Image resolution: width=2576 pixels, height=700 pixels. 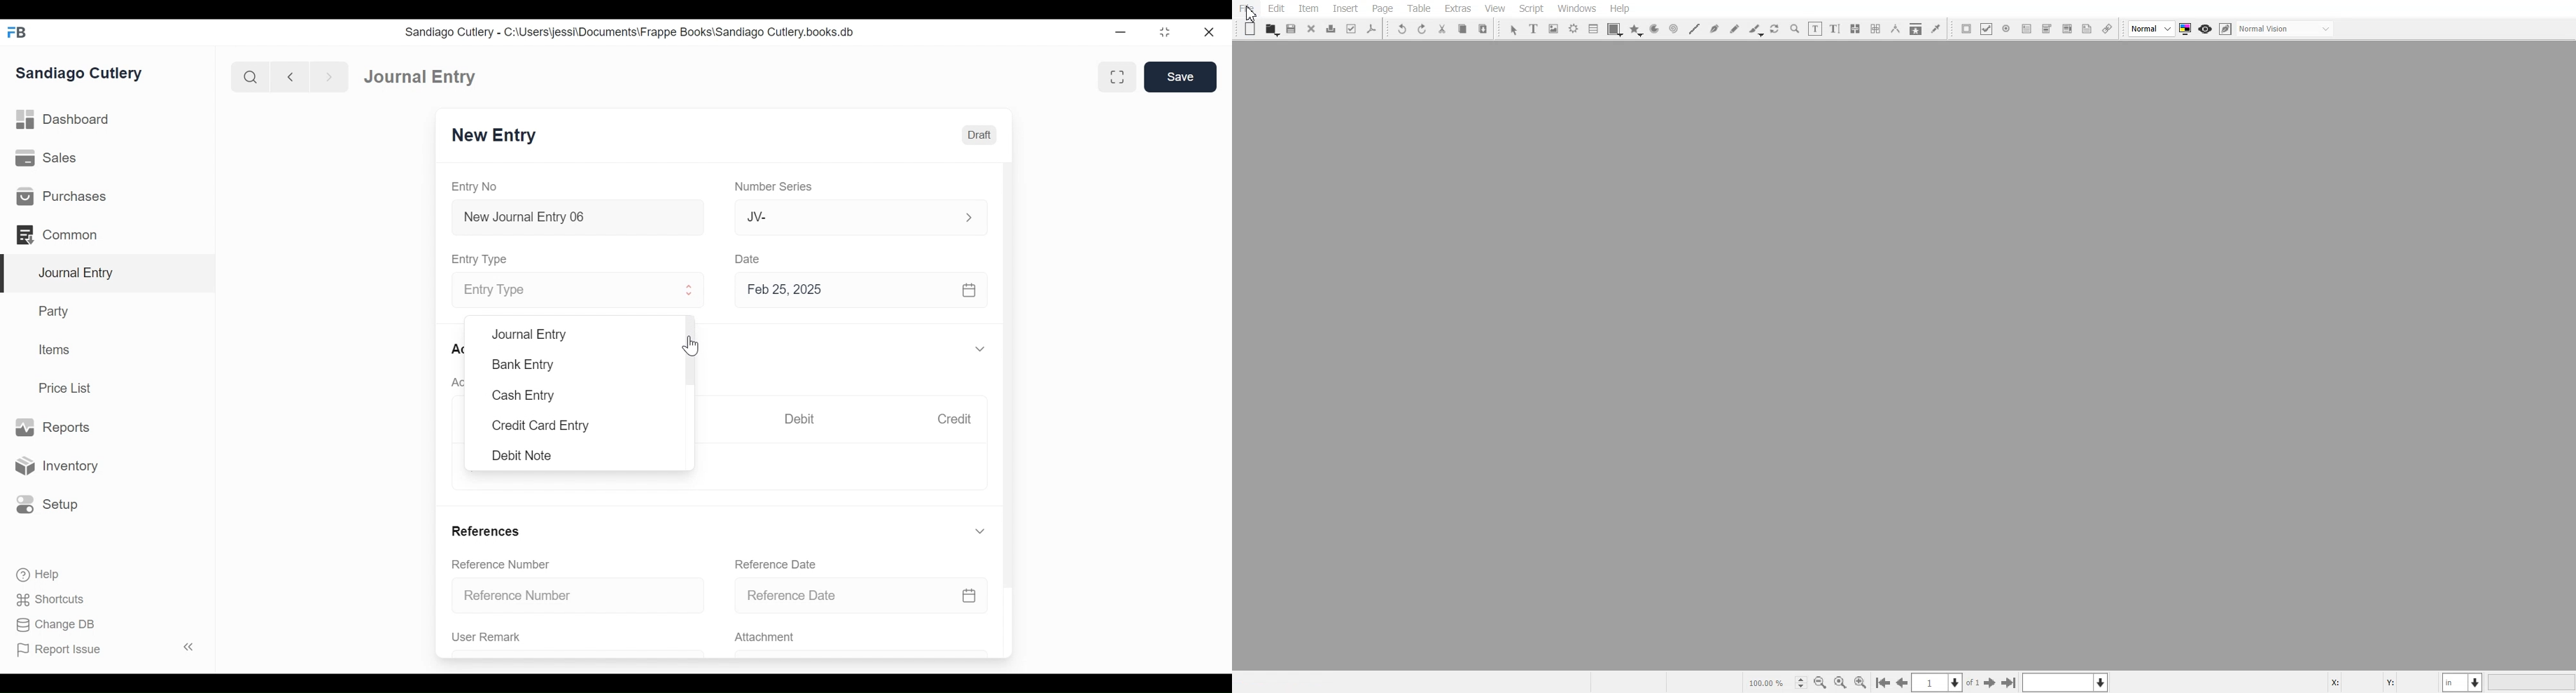 What do you see at coordinates (2087, 29) in the screenshot?
I see `Text Annotation` at bounding box center [2087, 29].